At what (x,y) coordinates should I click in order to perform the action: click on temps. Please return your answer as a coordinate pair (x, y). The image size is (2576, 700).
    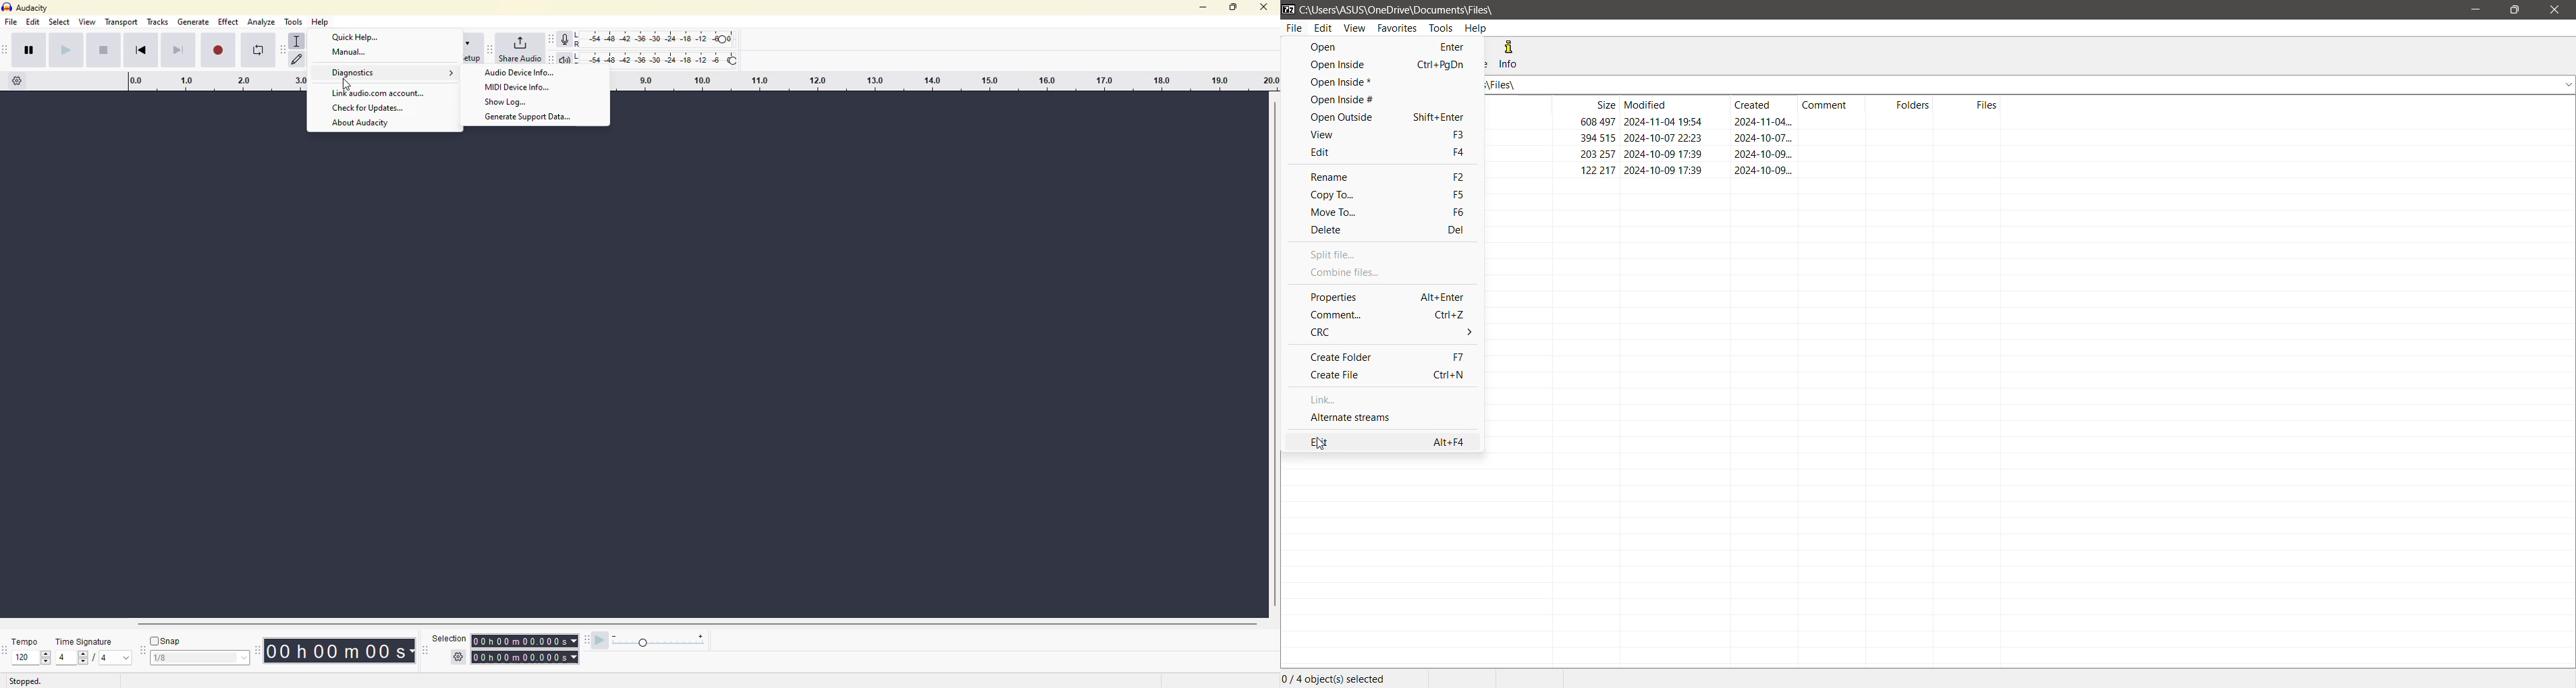
    Looking at the image, I should click on (21, 638).